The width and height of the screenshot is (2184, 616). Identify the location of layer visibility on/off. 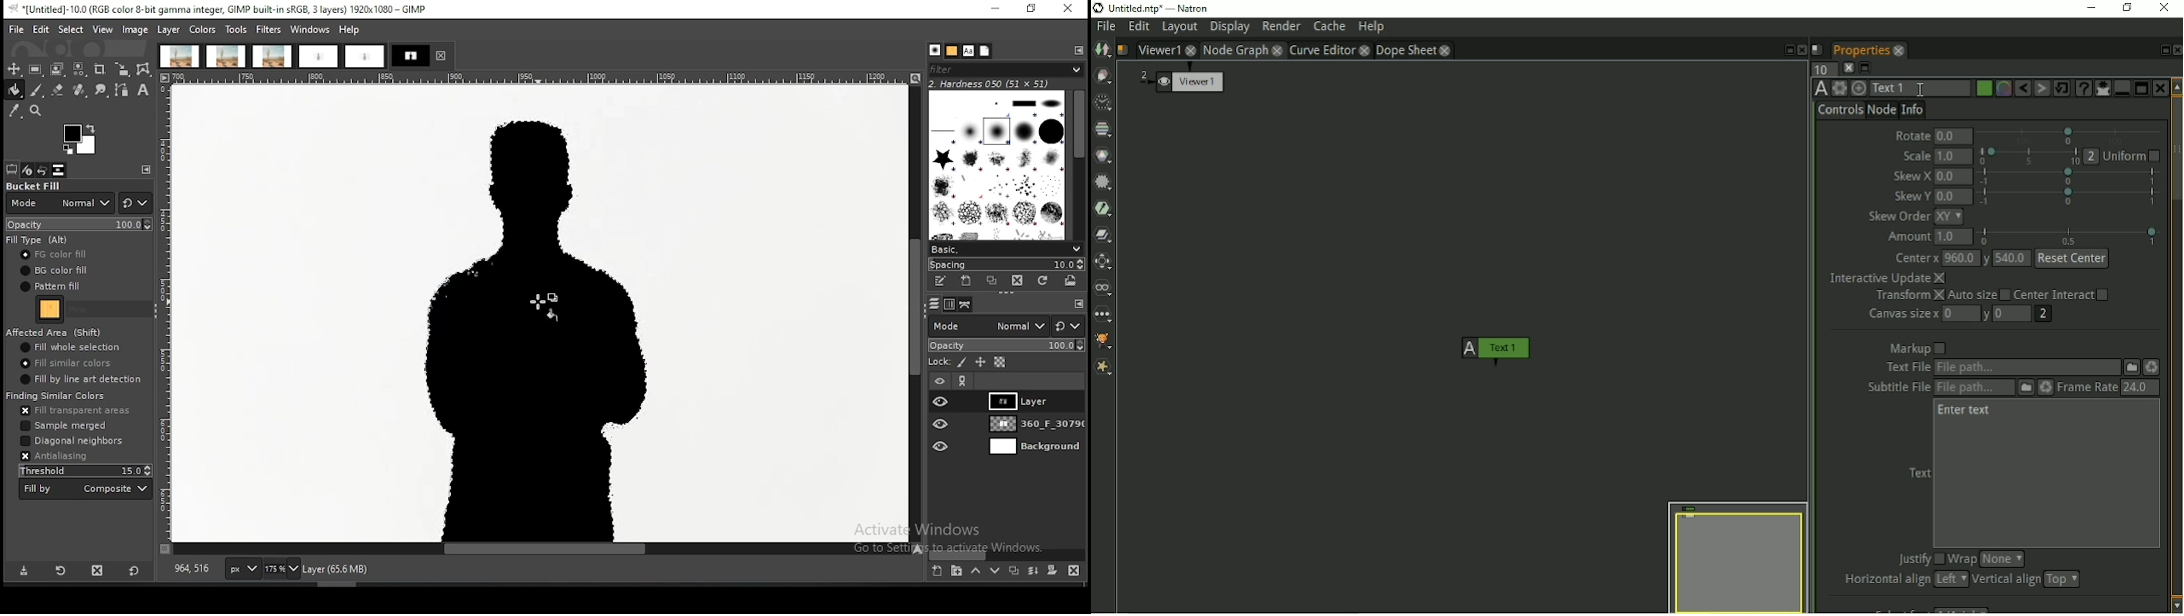
(942, 402).